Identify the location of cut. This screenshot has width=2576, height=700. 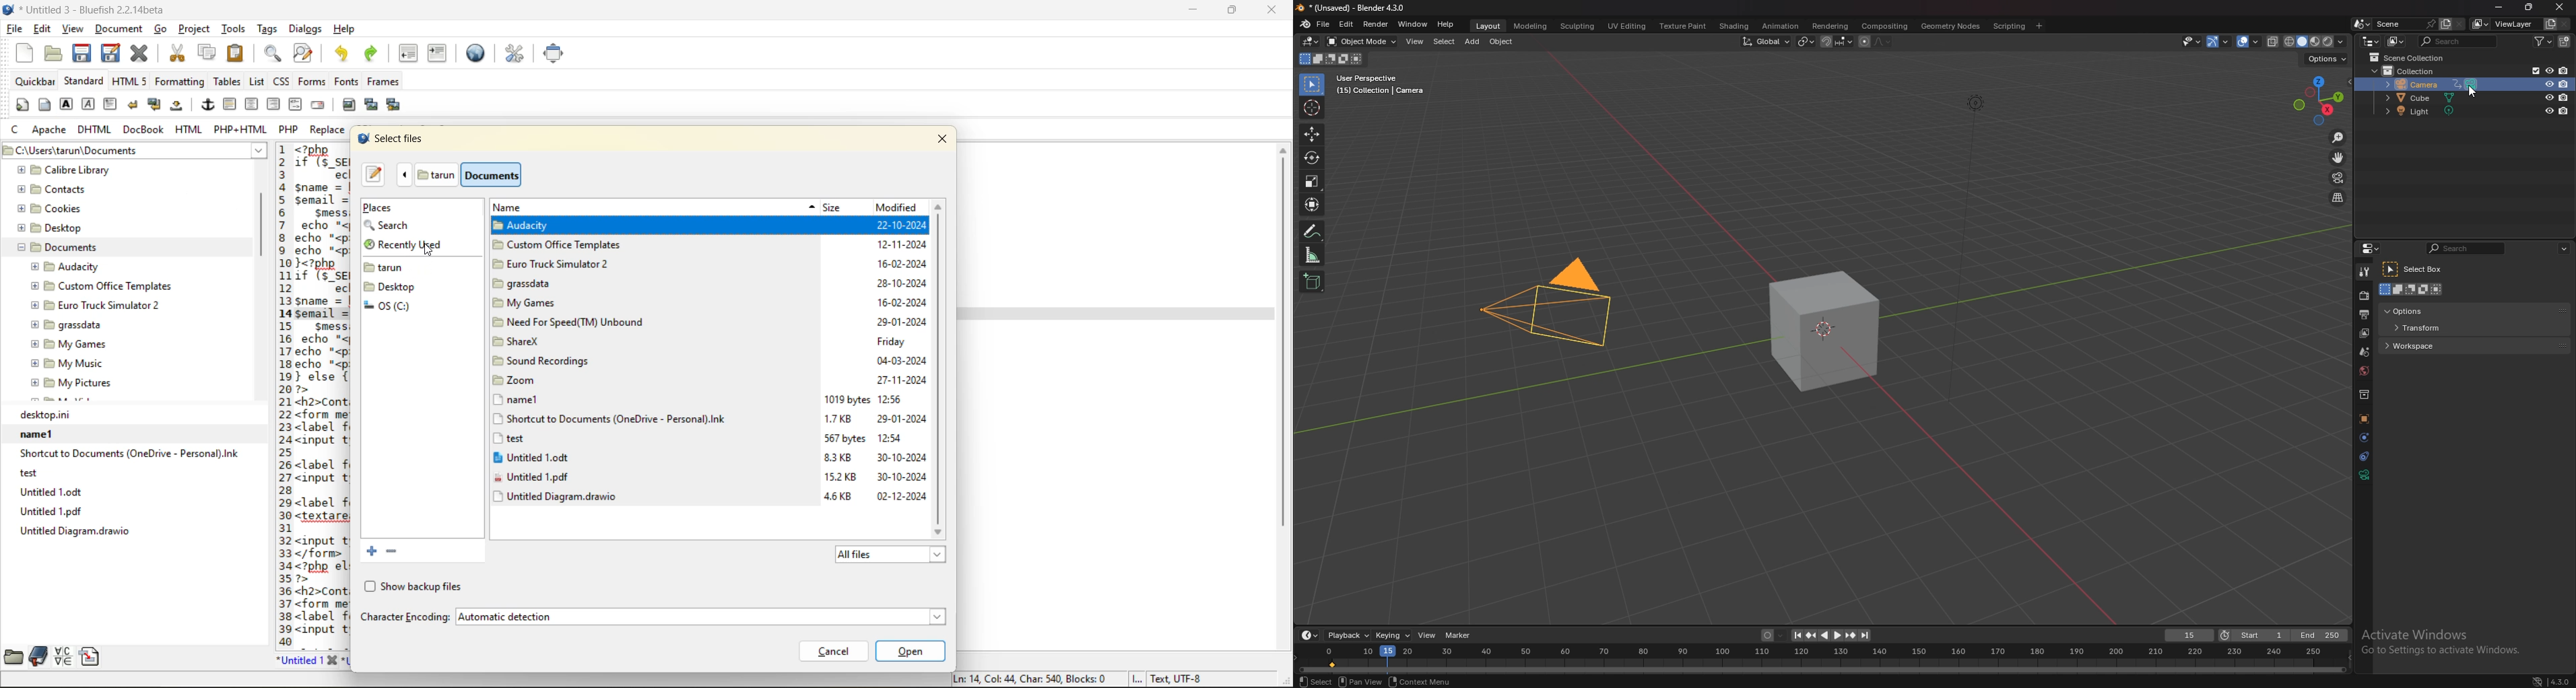
(176, 53).